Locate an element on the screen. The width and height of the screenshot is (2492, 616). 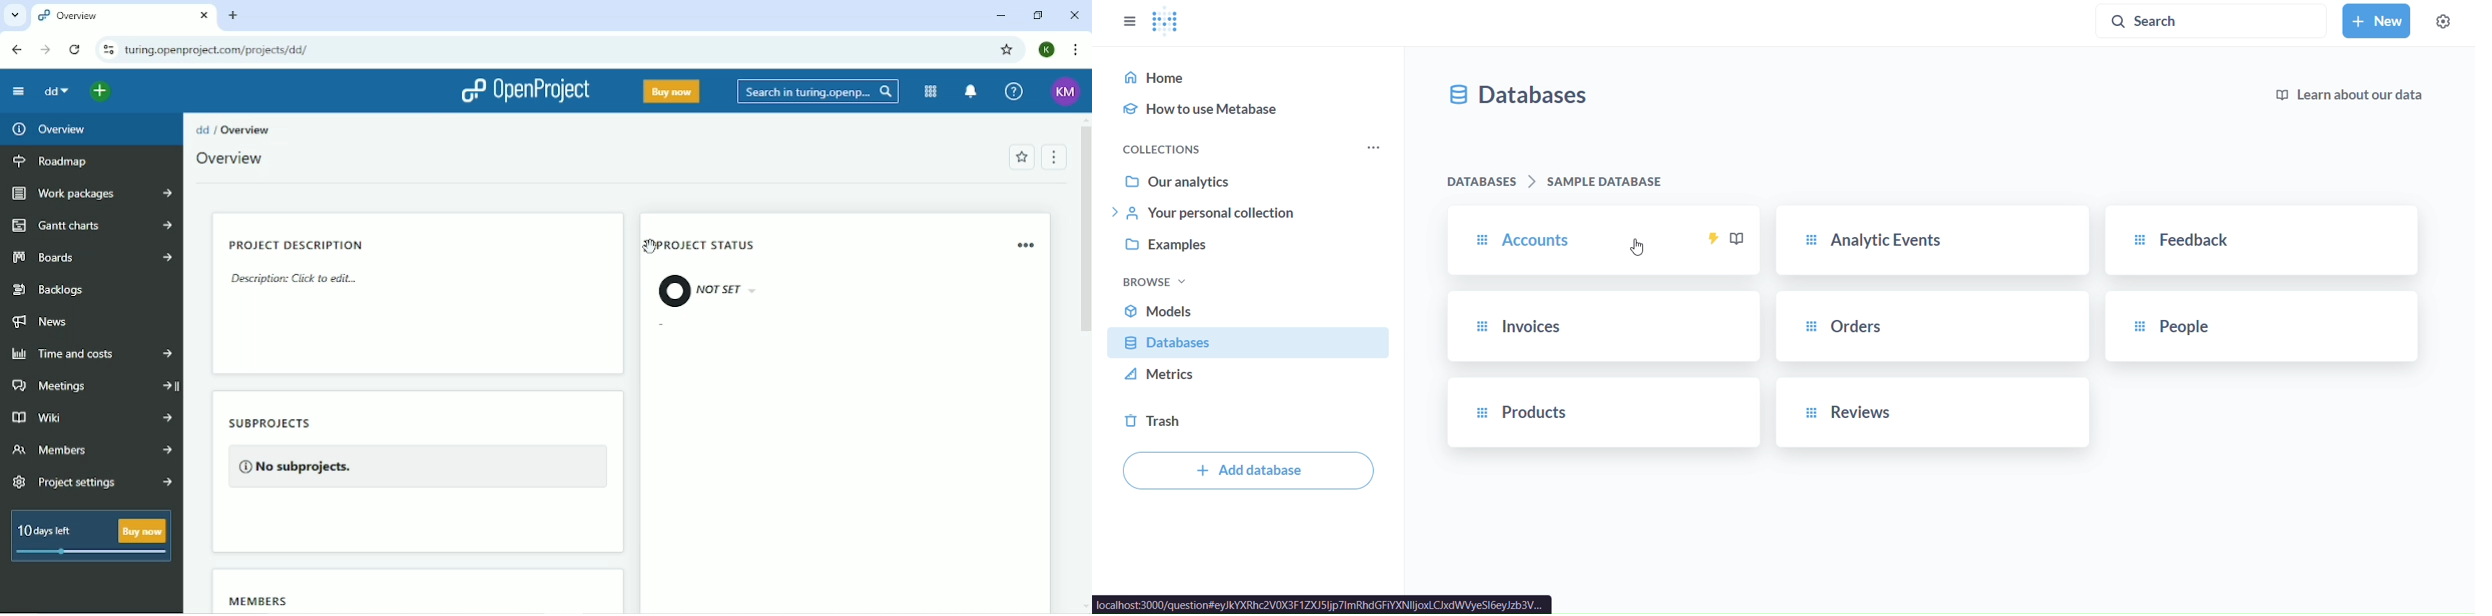
Time and costs is located at coordinates (92, 352).